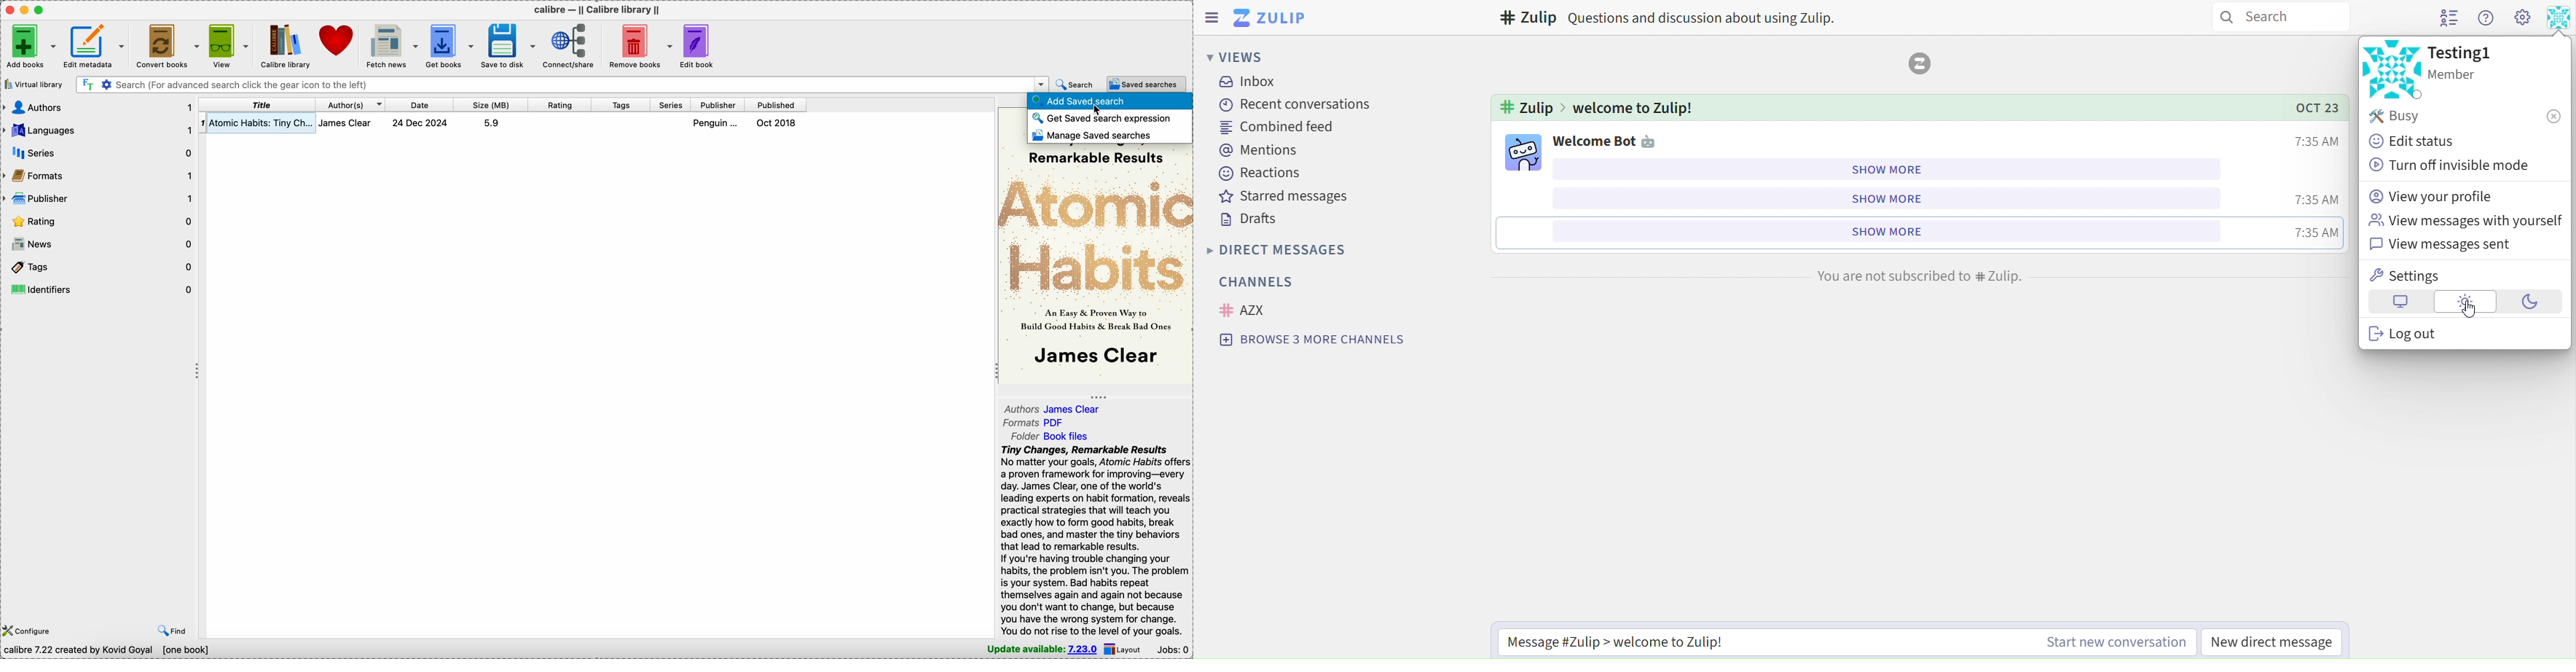 The image size is (2576, 672). What do you see at coordinates (560, 105) in the screenshot?
I see `rating` at bounding box center [560, 105].